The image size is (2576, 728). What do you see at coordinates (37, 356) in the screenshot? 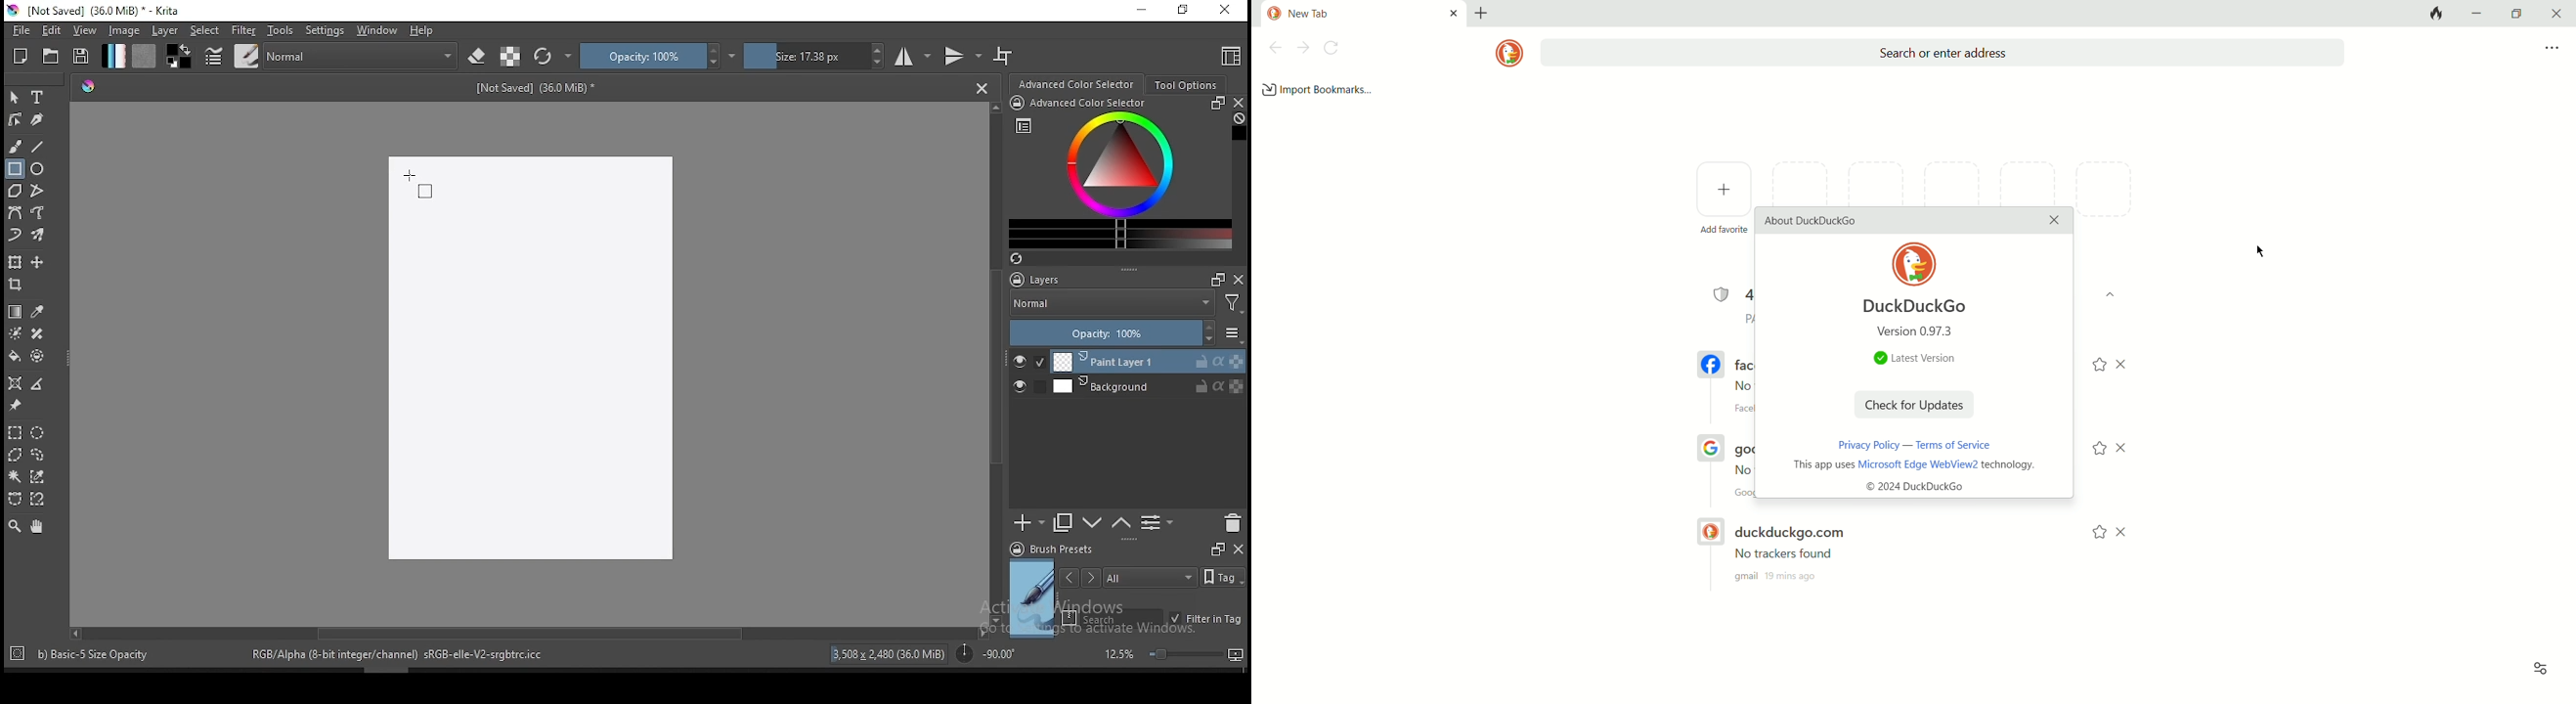
I see `enclose and fill tool` at bounding box center [37, 356].